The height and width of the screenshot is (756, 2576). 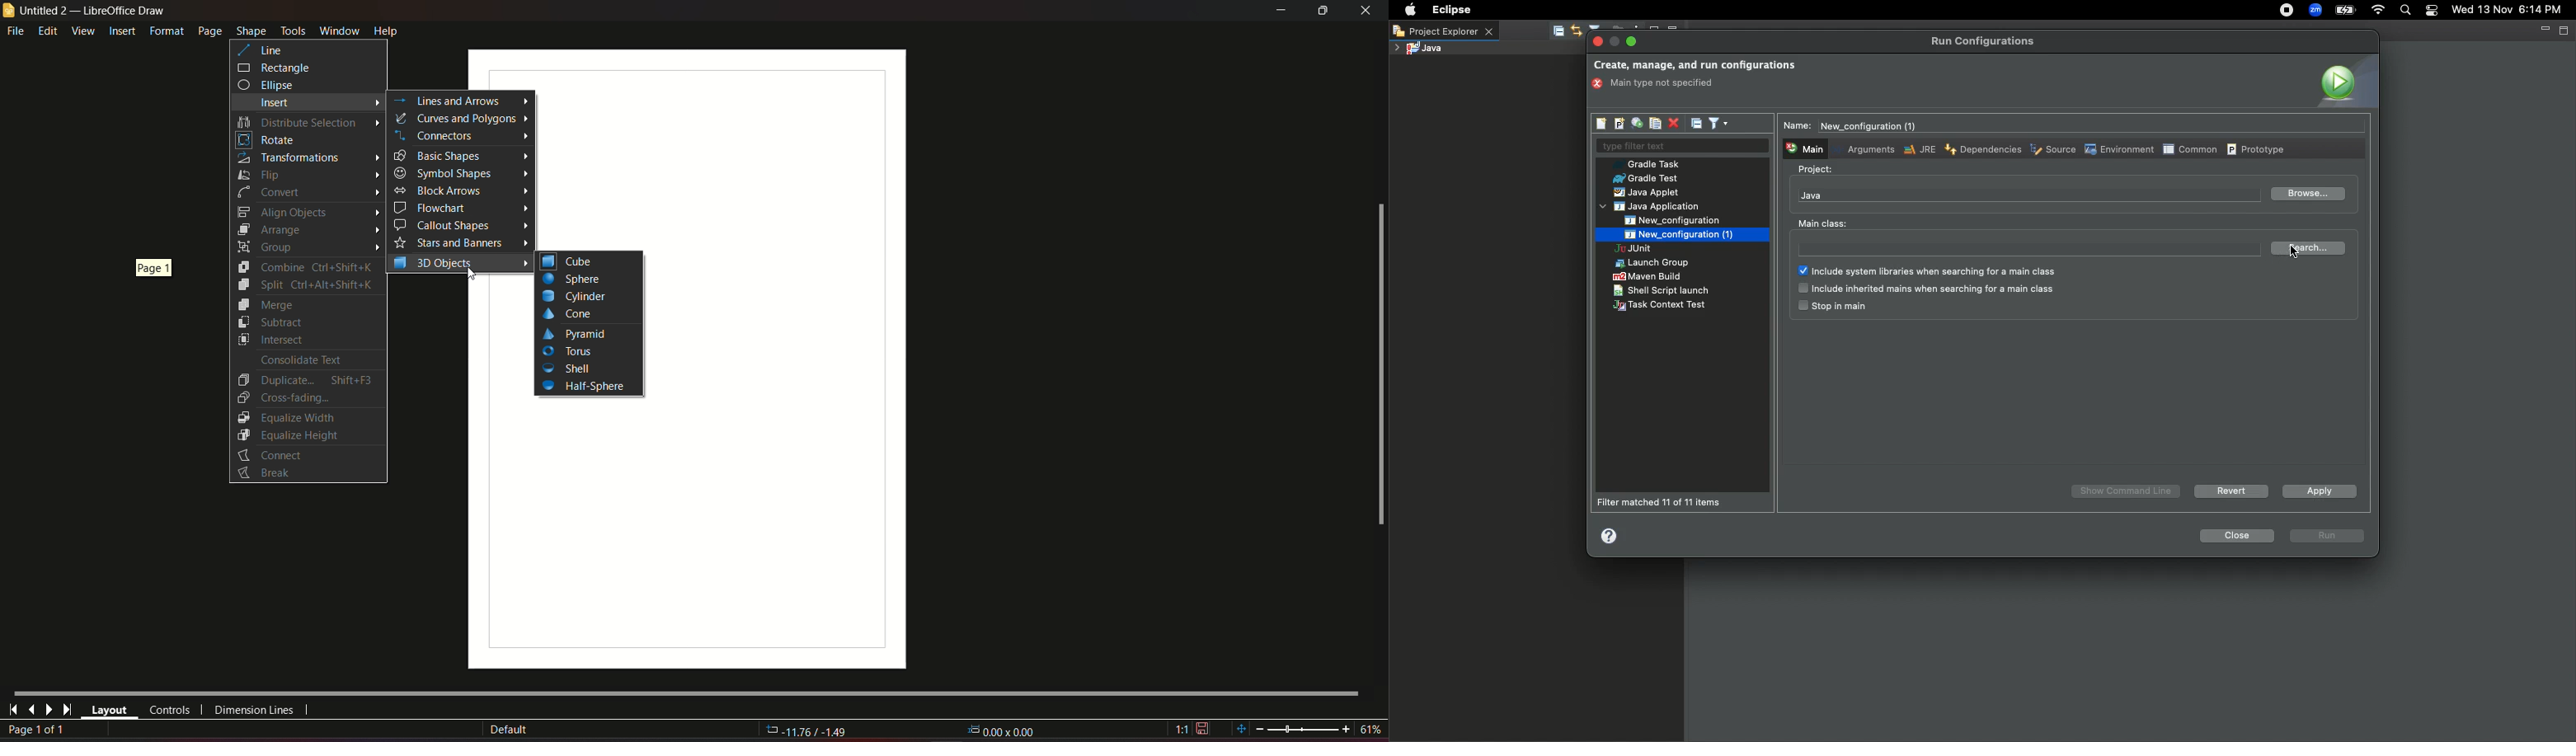 What do you see at coordinates (161, 269) in the screenshot?
I see `page 1` at bounding box center [161, 269].